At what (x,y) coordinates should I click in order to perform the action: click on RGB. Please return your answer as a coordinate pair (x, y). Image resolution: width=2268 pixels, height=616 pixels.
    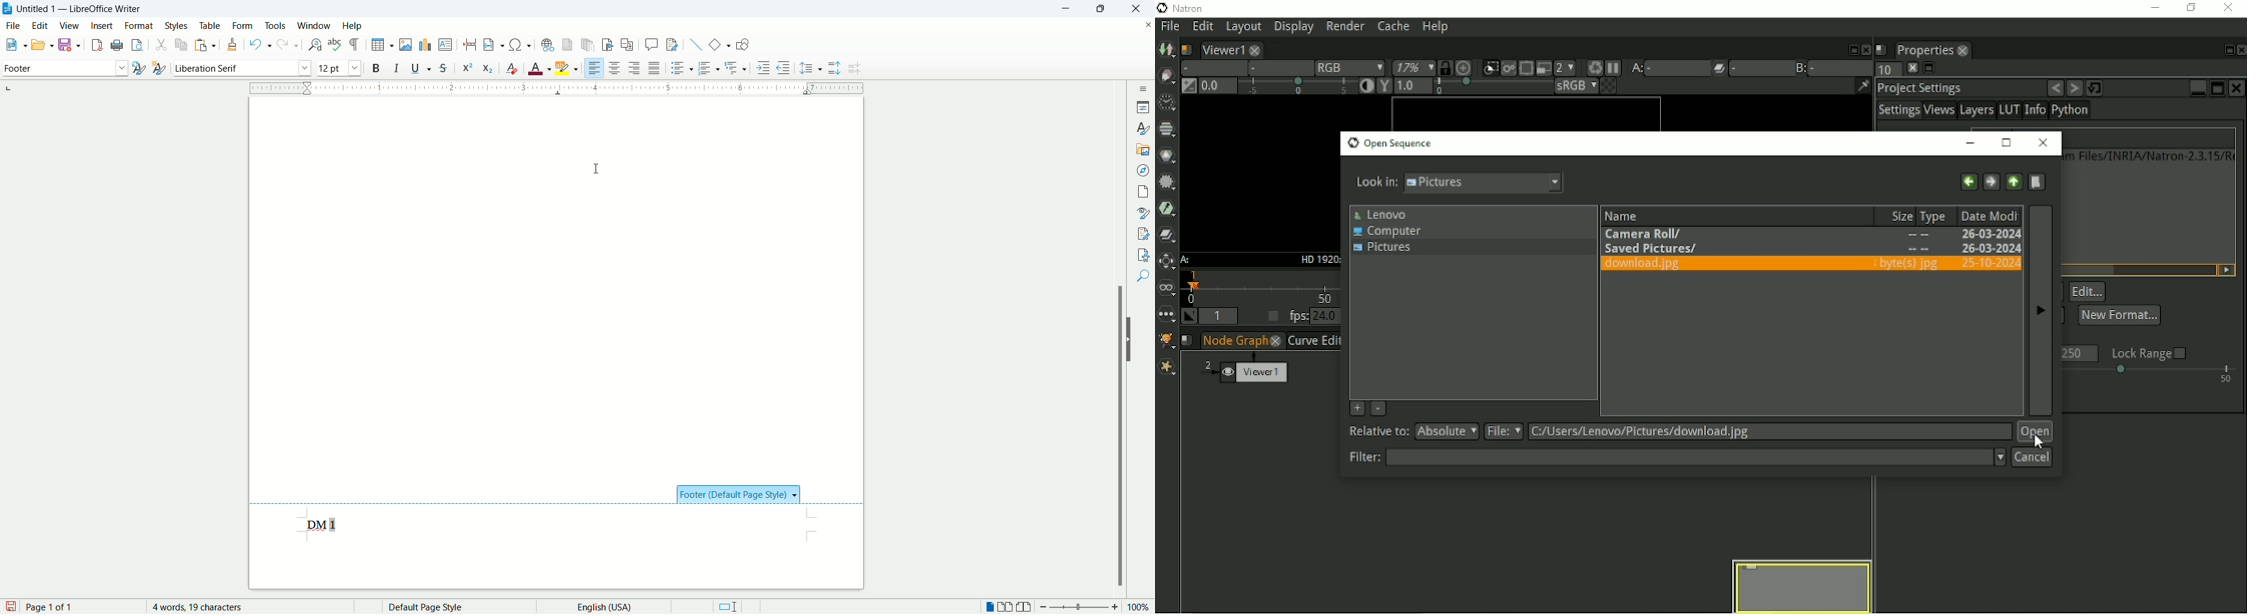
    Looking at the image, I should click on (1346, 67).